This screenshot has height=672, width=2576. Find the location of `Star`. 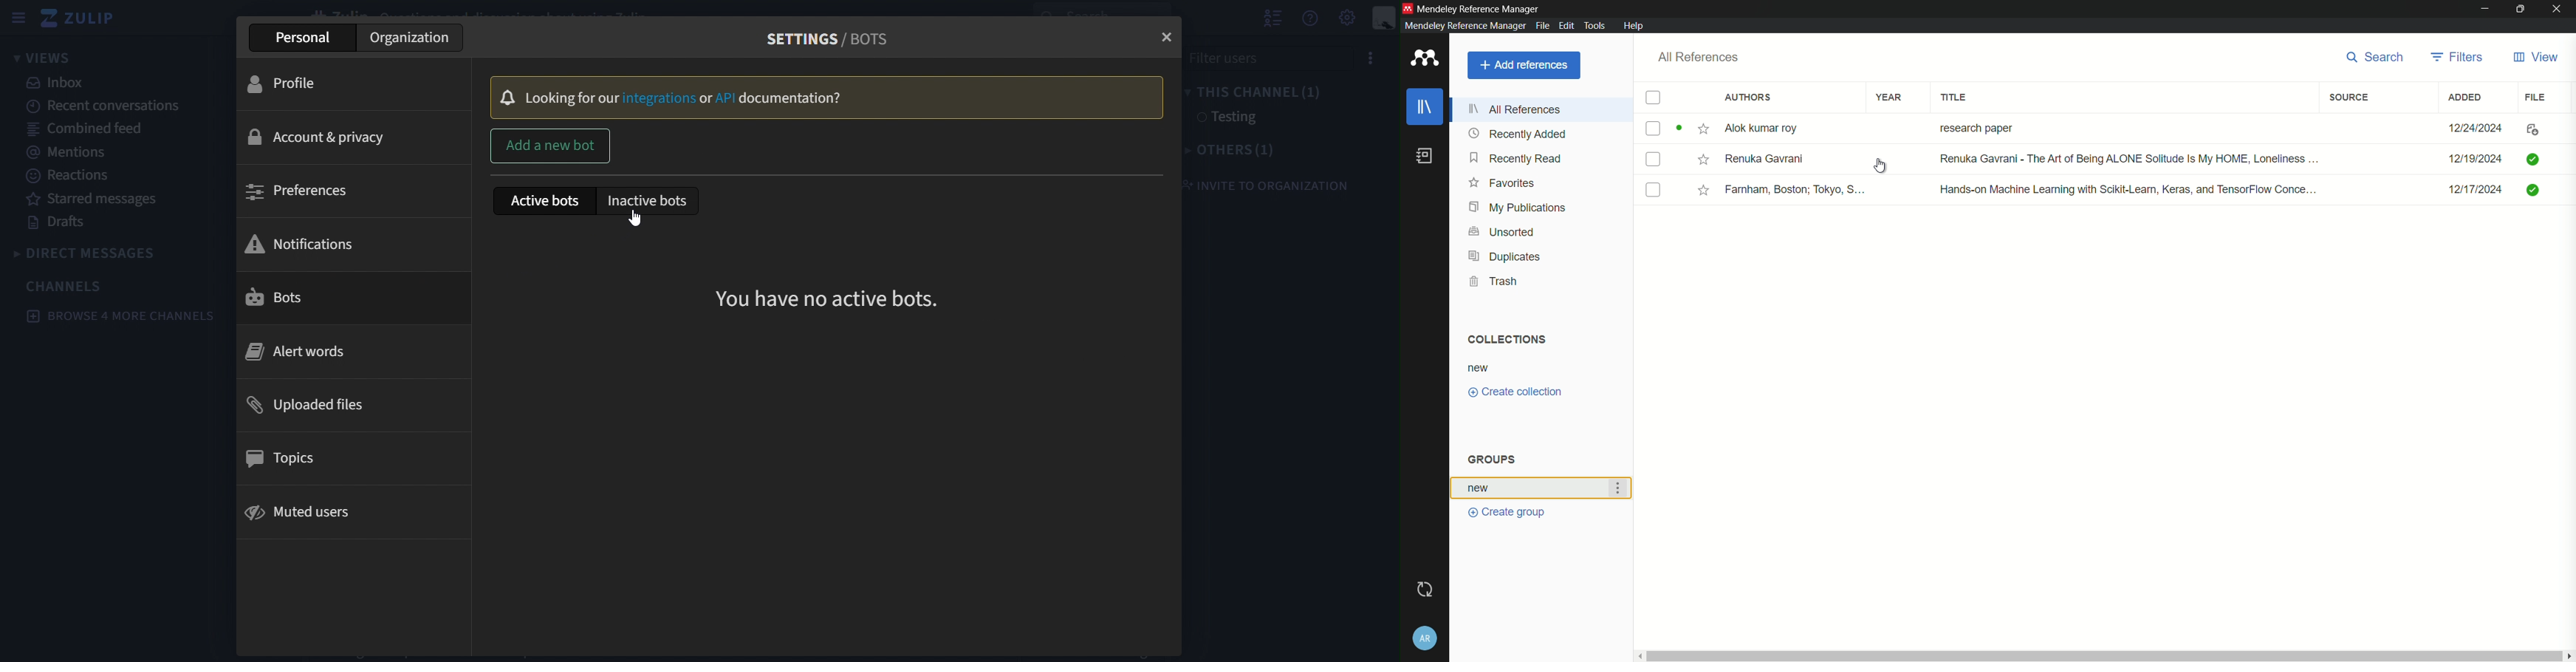

Star is located at coordinates (1704, 190).